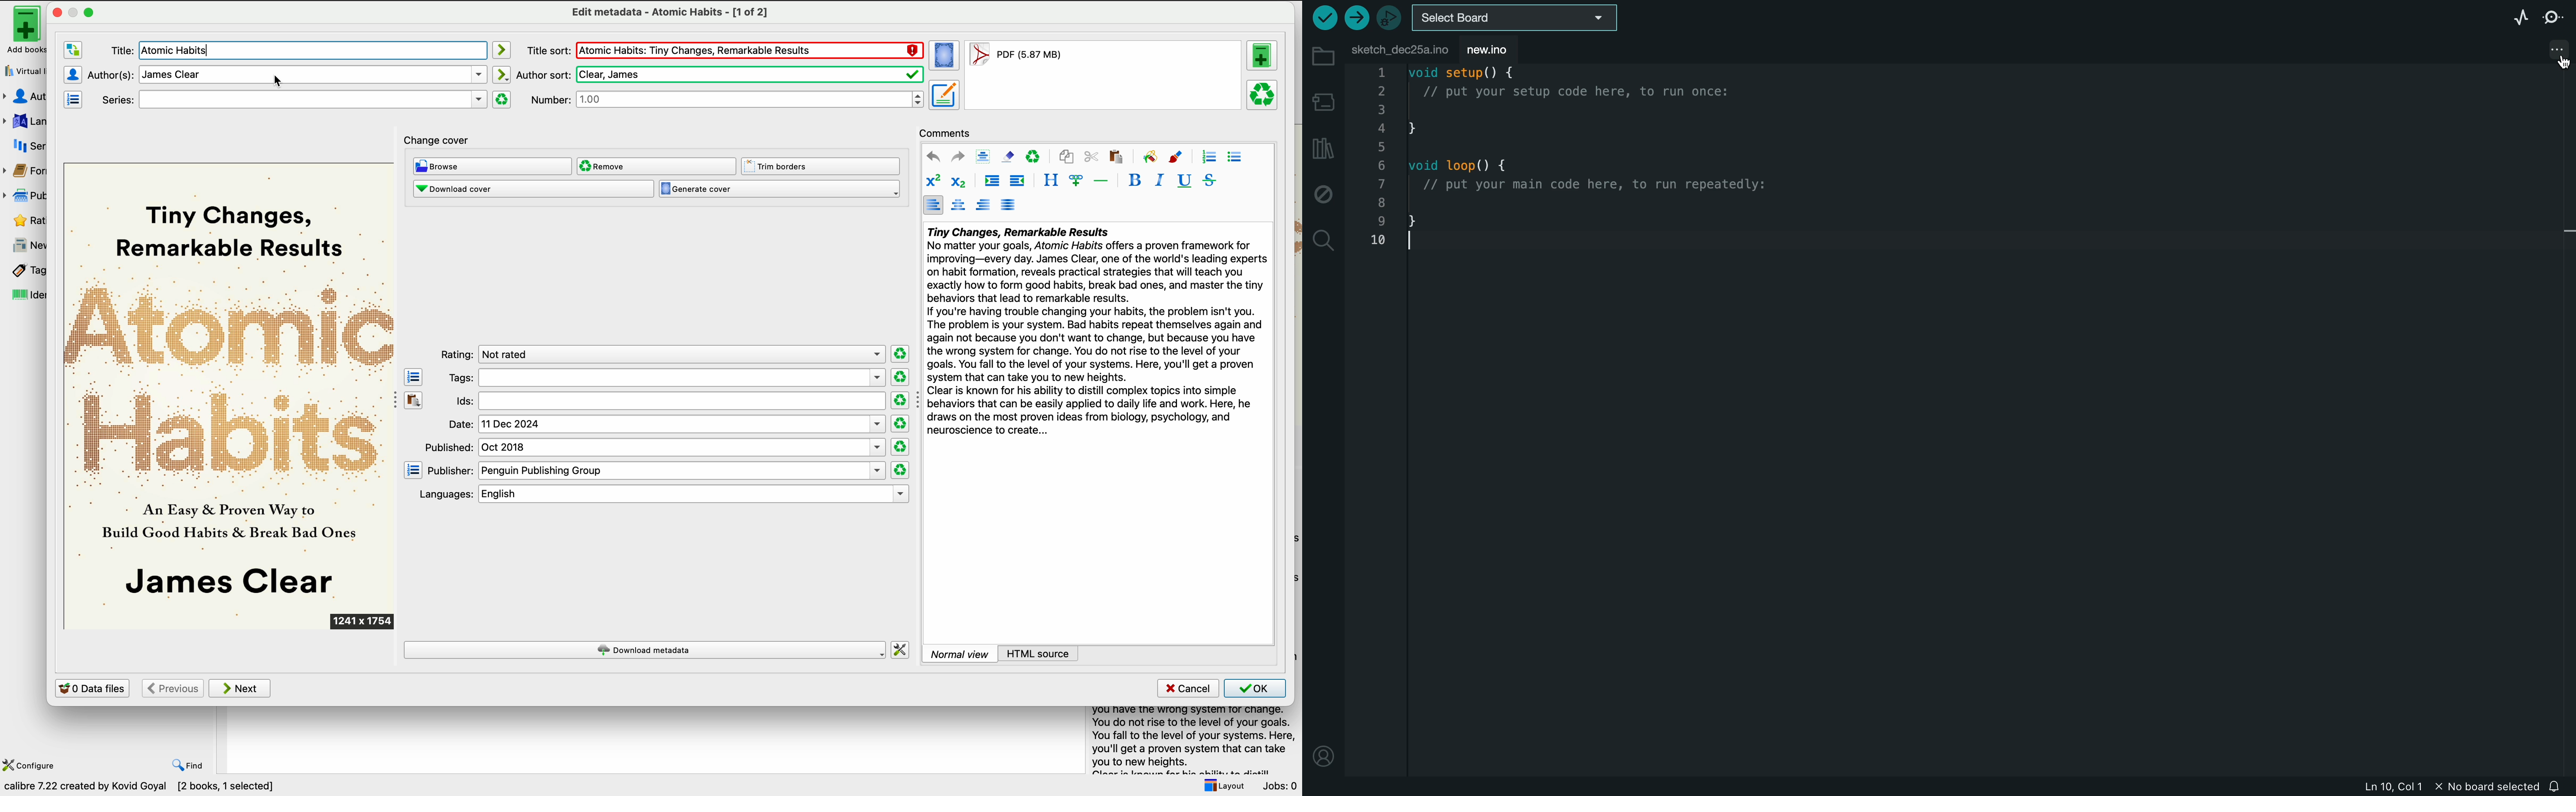  What do you see at coordinates (189, 767) in the screenshot?
I see `find` at bounding box center [189, 767].